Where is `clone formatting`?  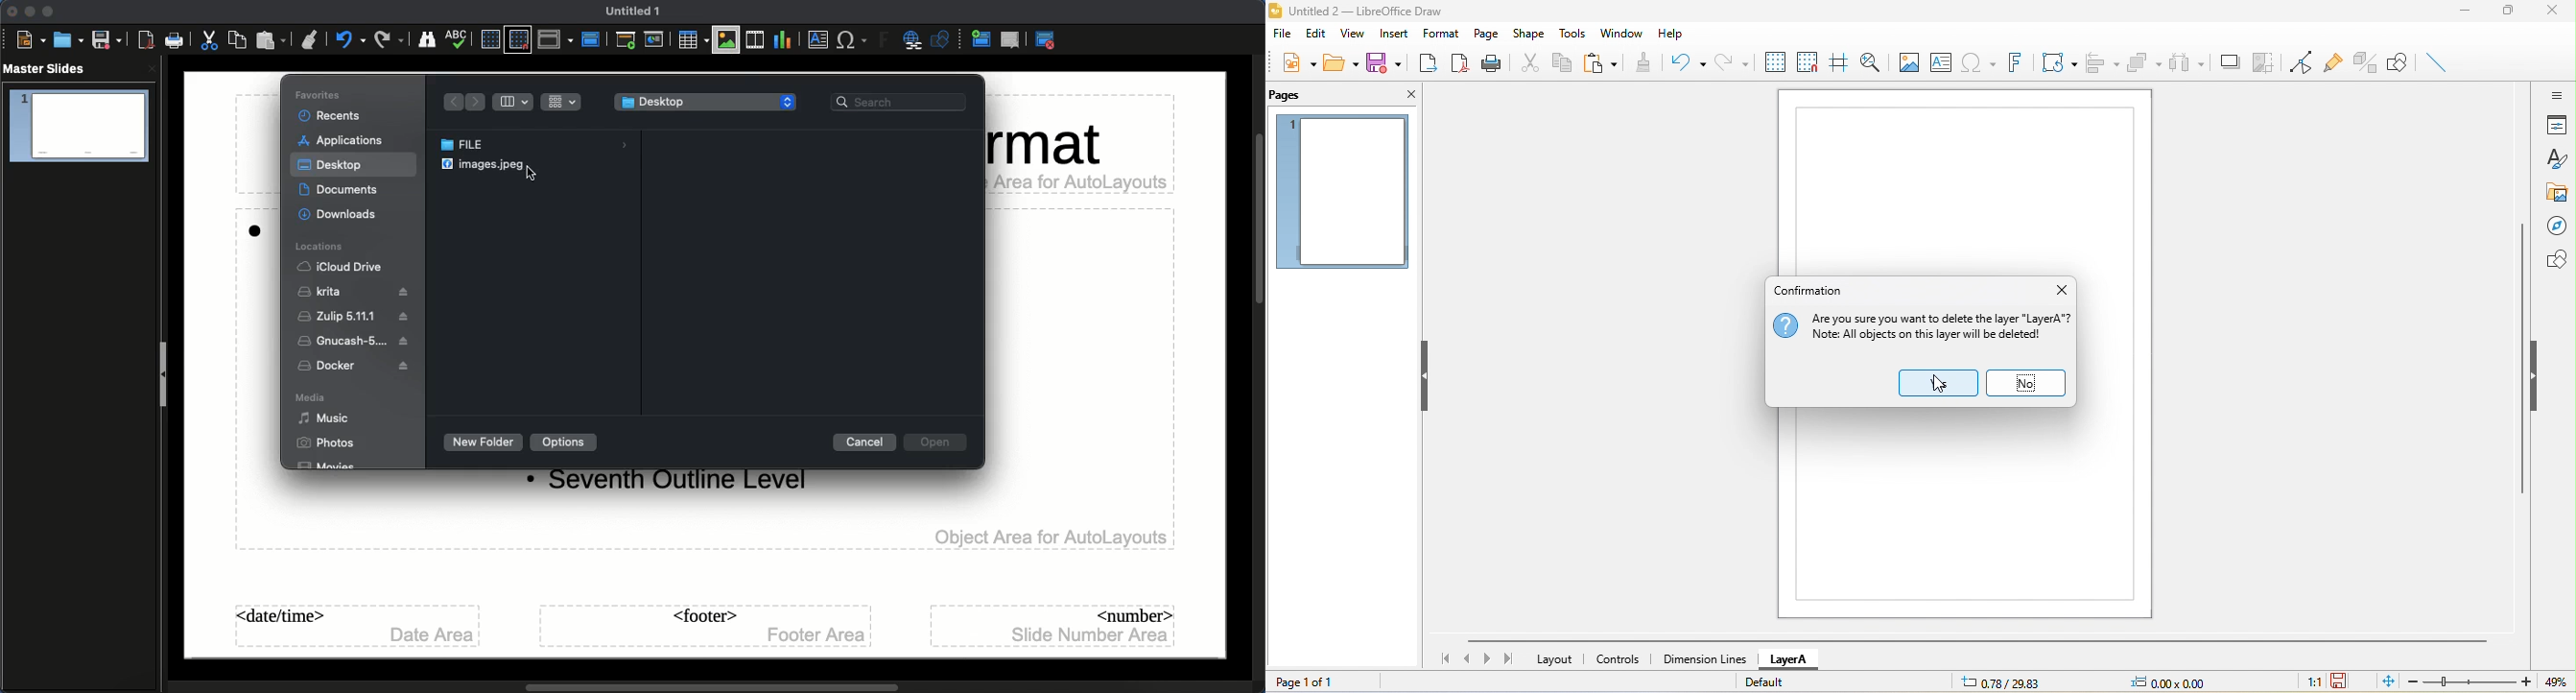 clone formatting is located at coordinates (1642, 63).